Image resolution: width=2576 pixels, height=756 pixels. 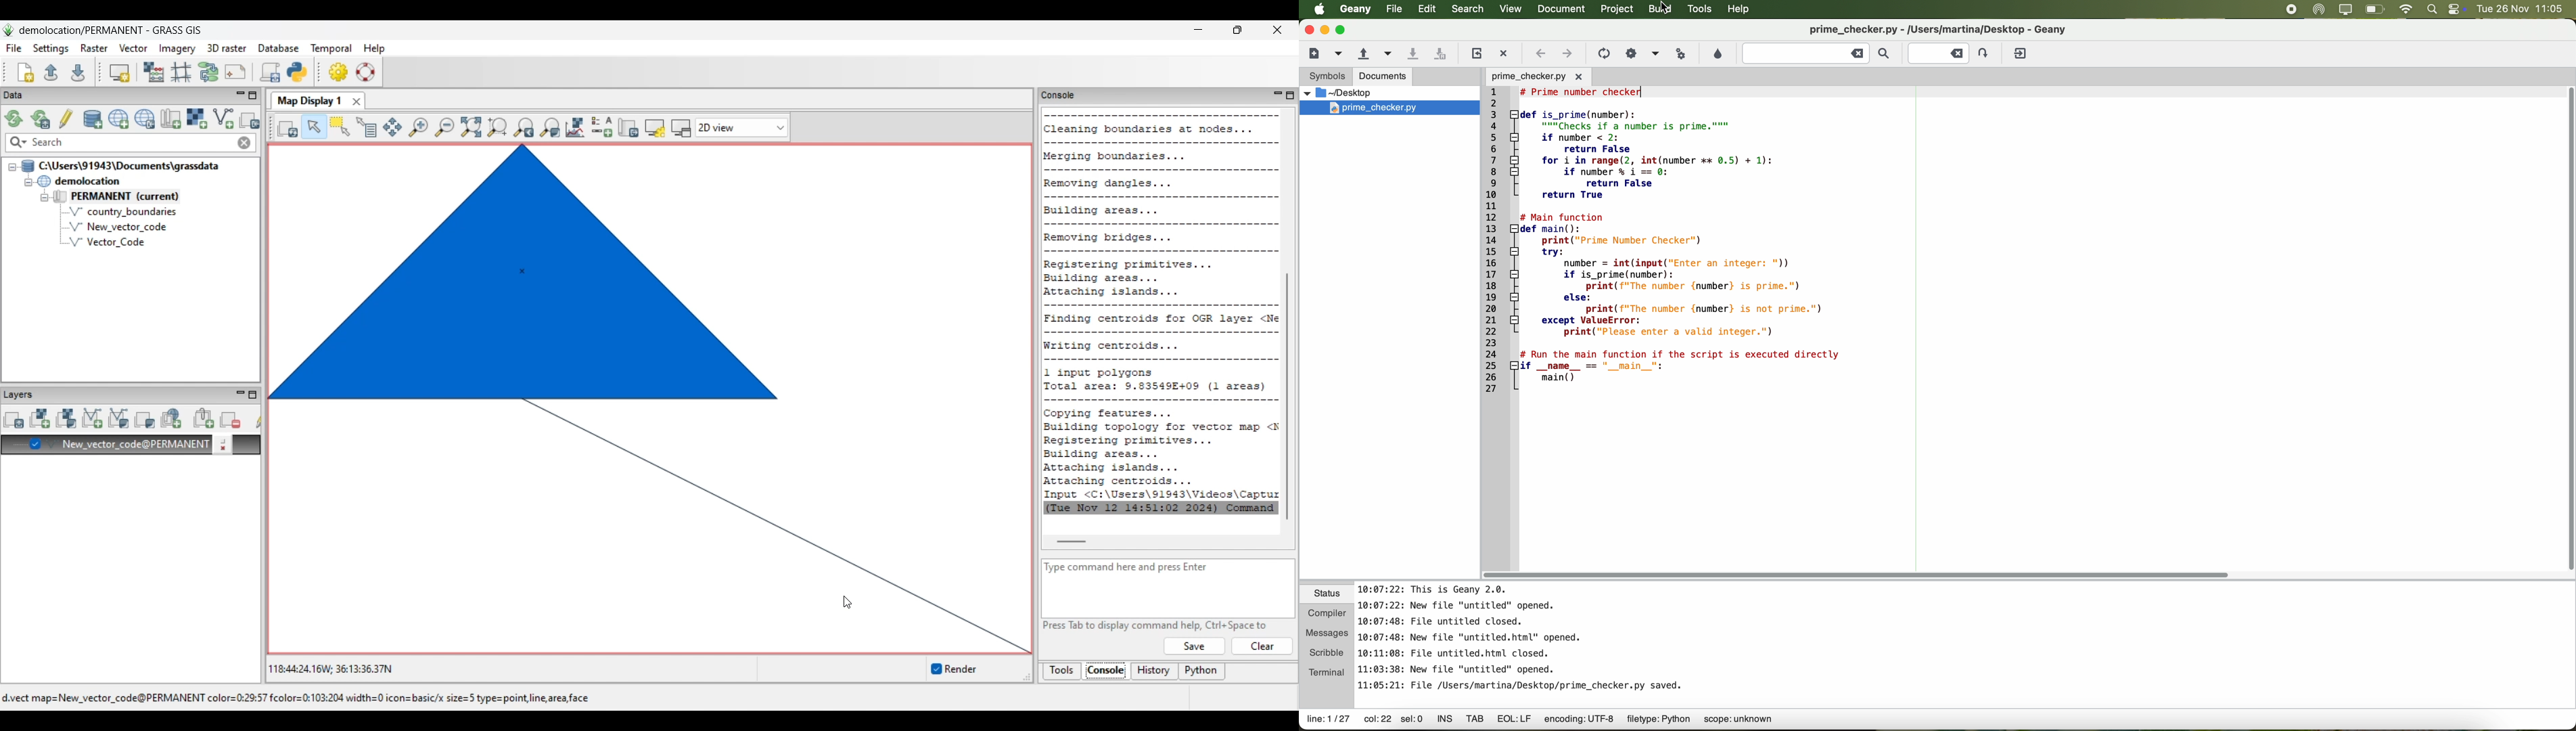 What do you see at coordinates (1959, 29) in the screenshot?
I see `file name` at bounding box center [1959, 29].